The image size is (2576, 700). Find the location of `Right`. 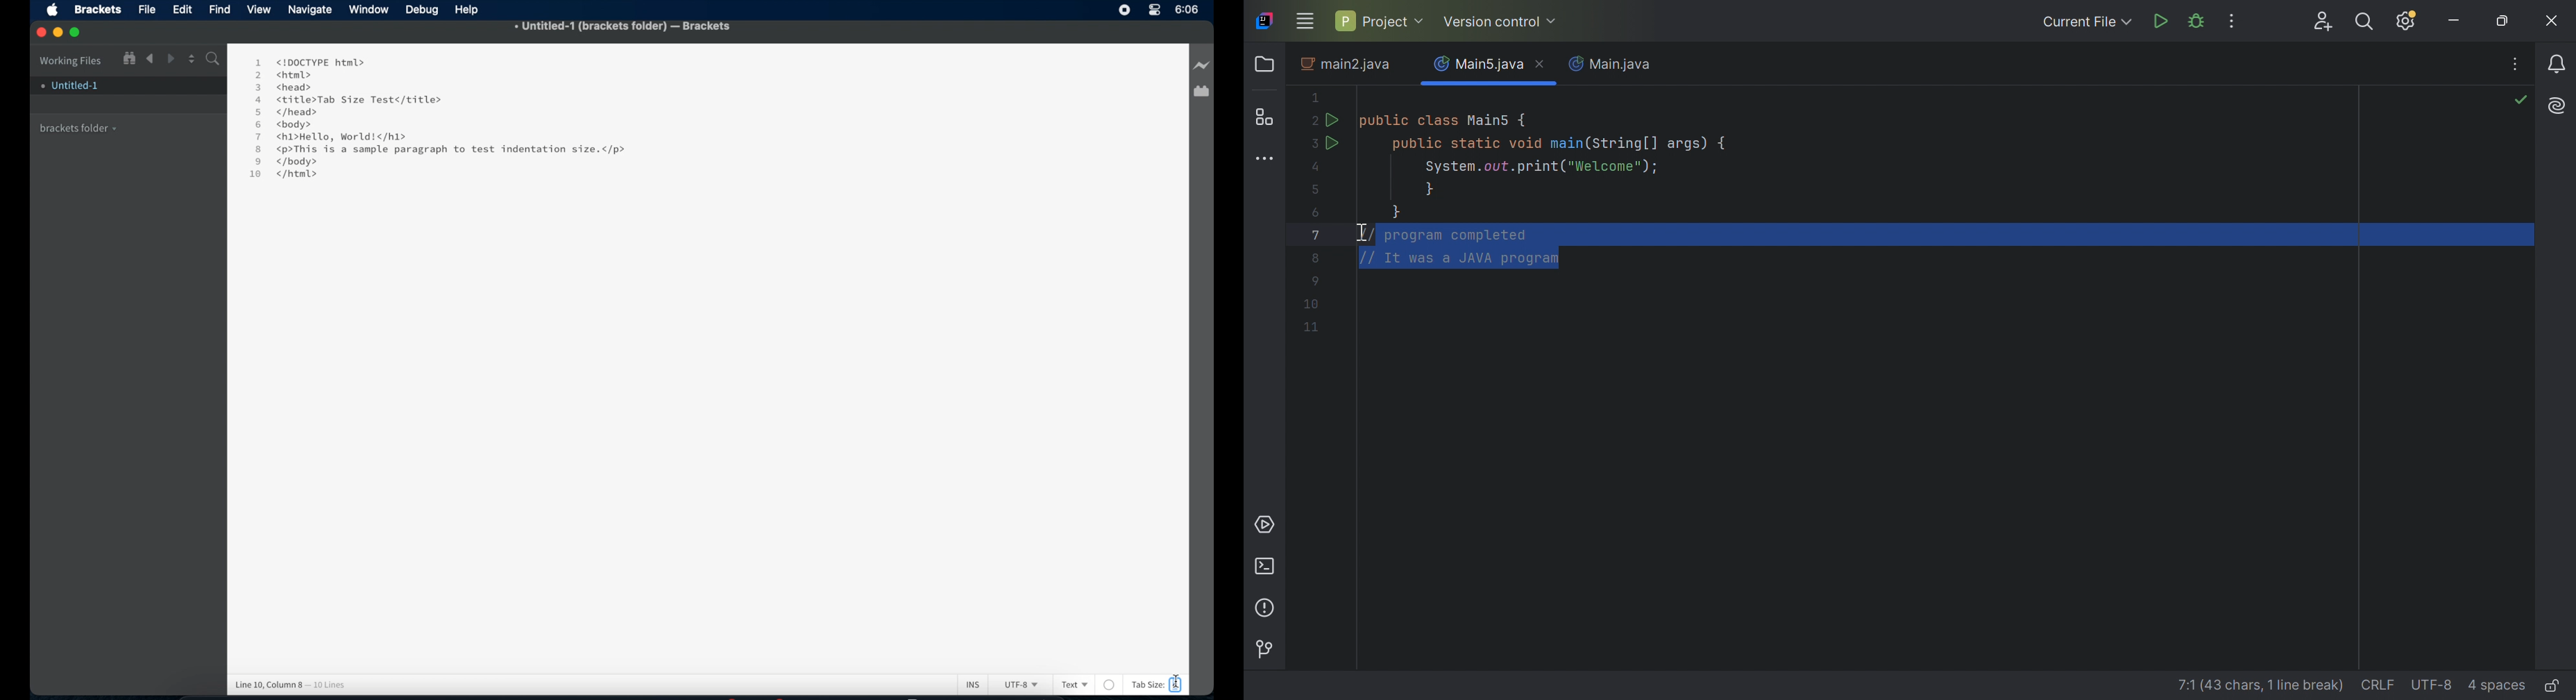

Right is located at coordinates (172, 58).